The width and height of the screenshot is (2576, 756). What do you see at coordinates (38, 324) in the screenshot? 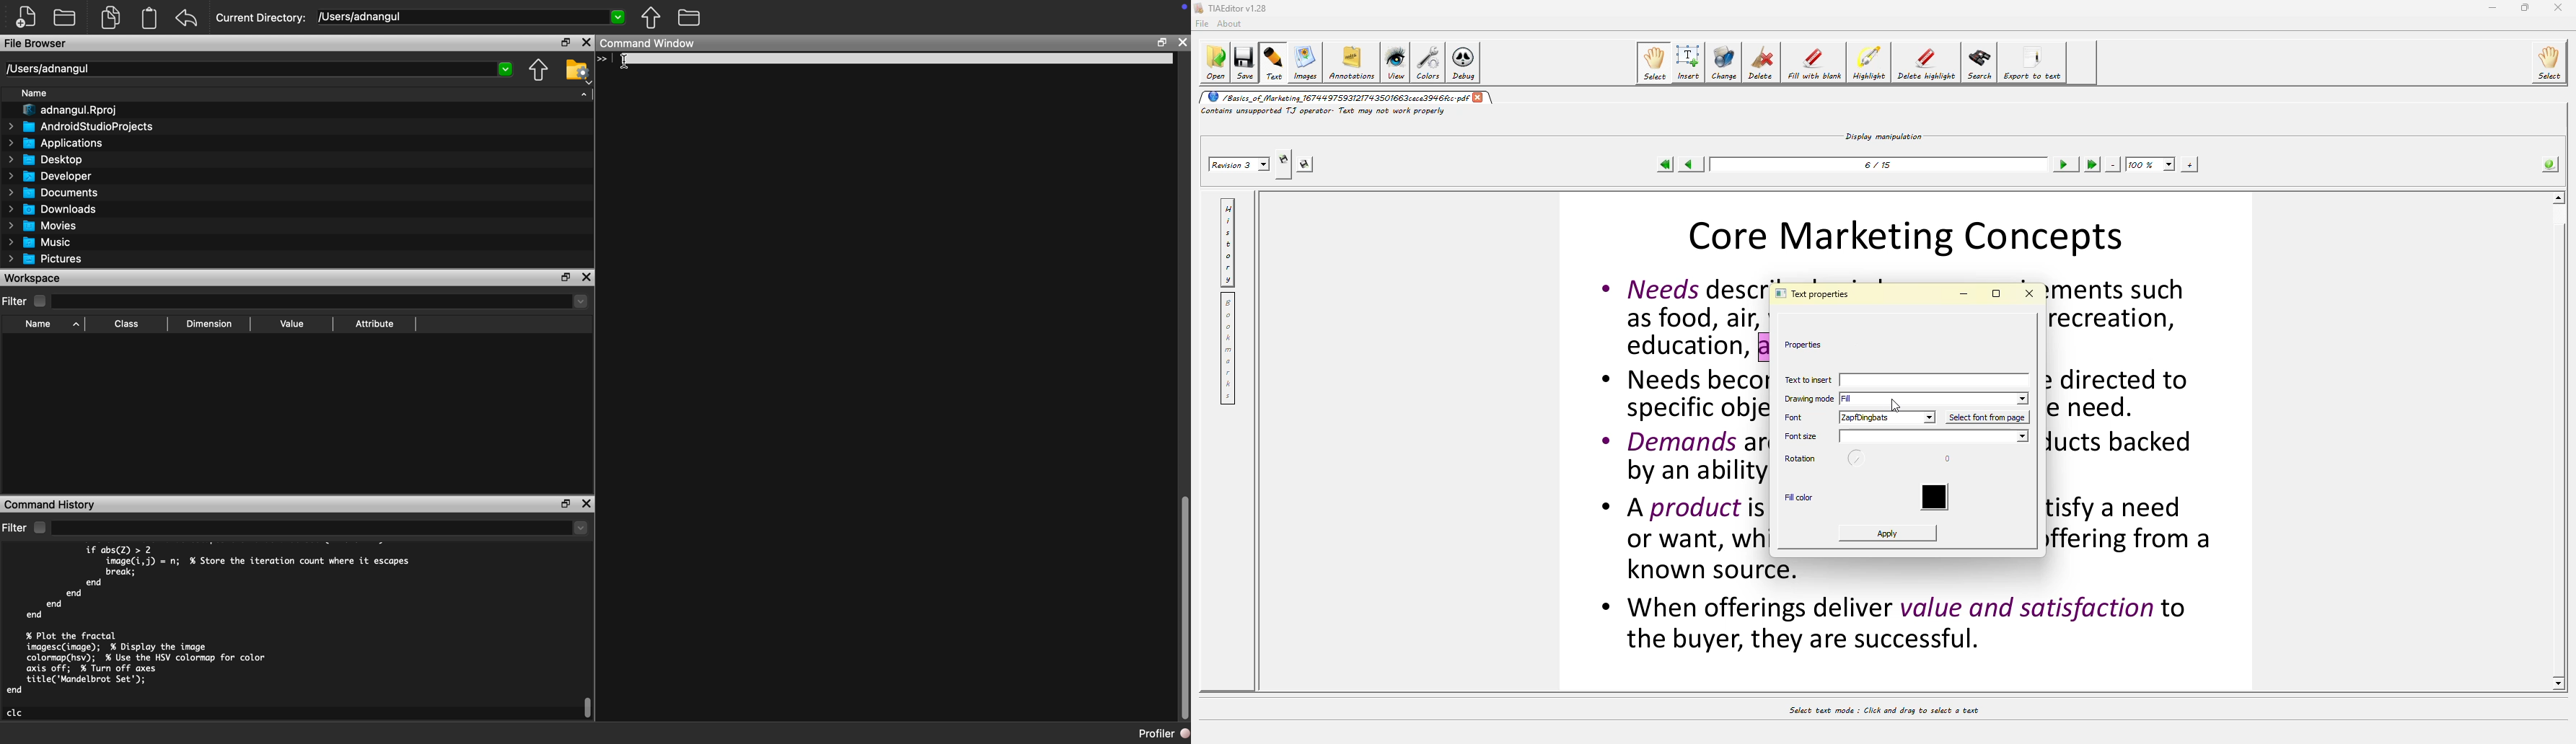
I see `Name` at bounding box center [38, 324].